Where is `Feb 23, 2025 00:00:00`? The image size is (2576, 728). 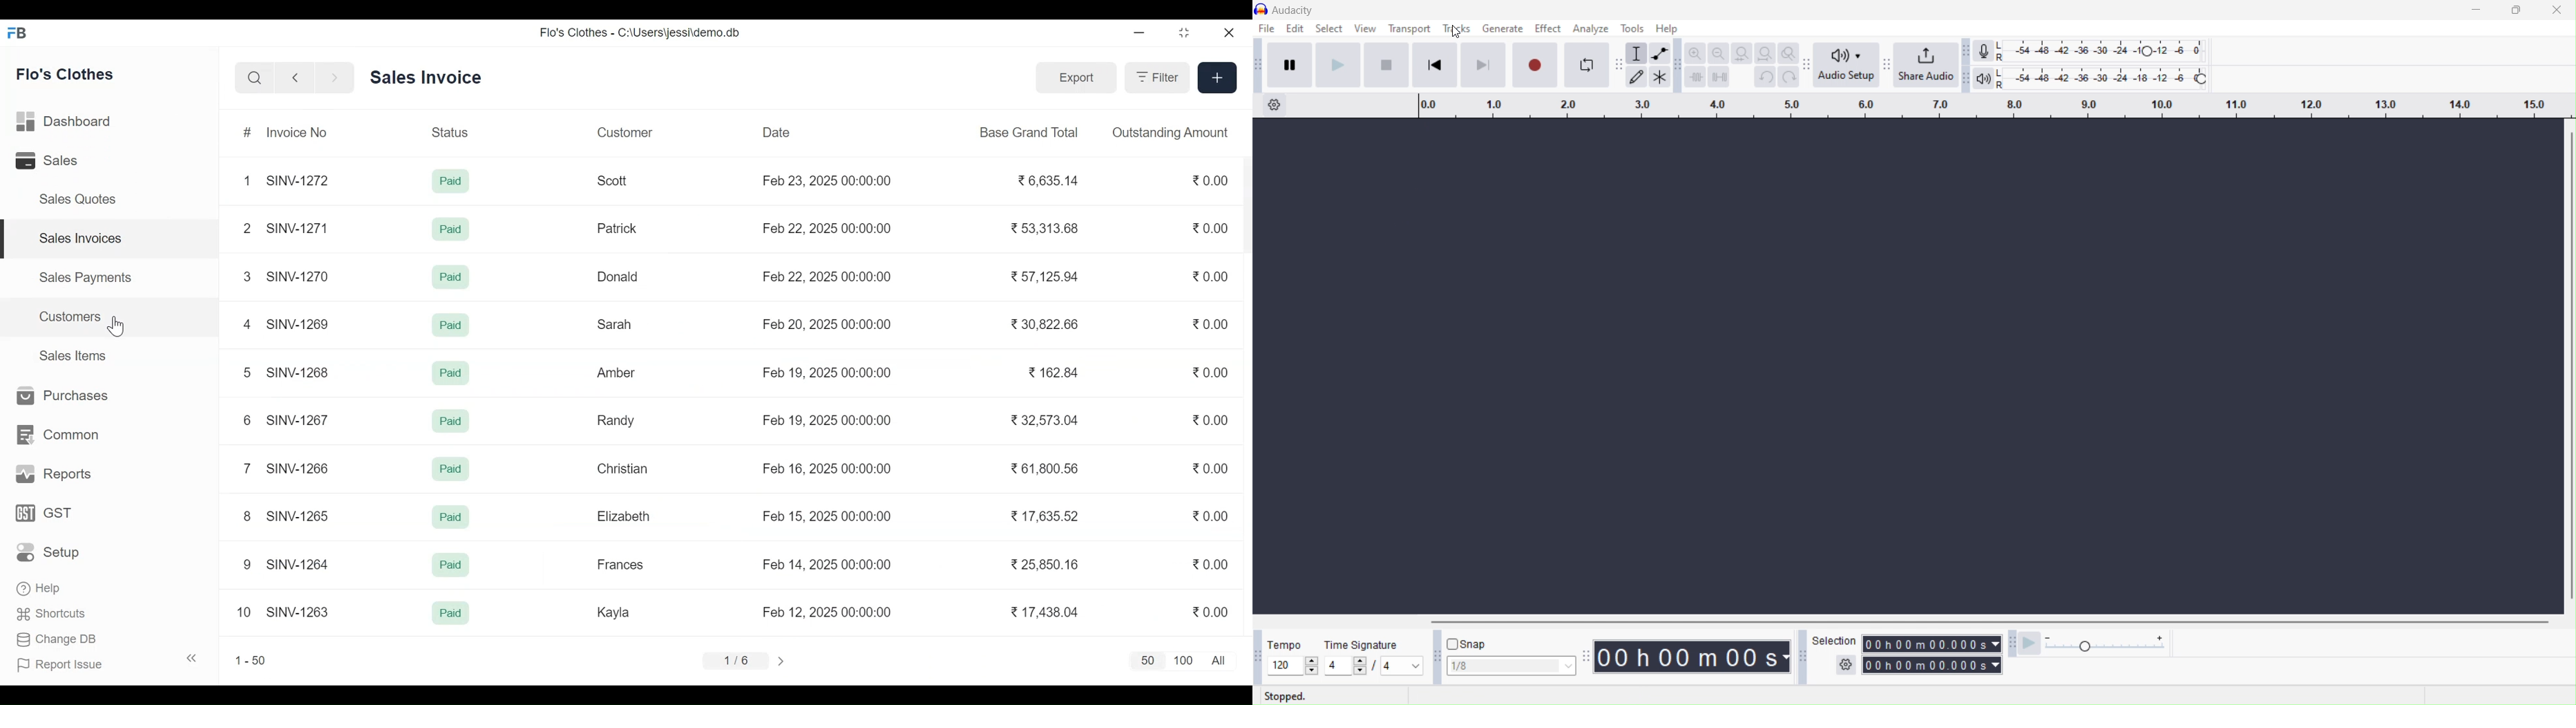
Feb 23, 2025 00:00:00 is located at coordinates (827, 181).